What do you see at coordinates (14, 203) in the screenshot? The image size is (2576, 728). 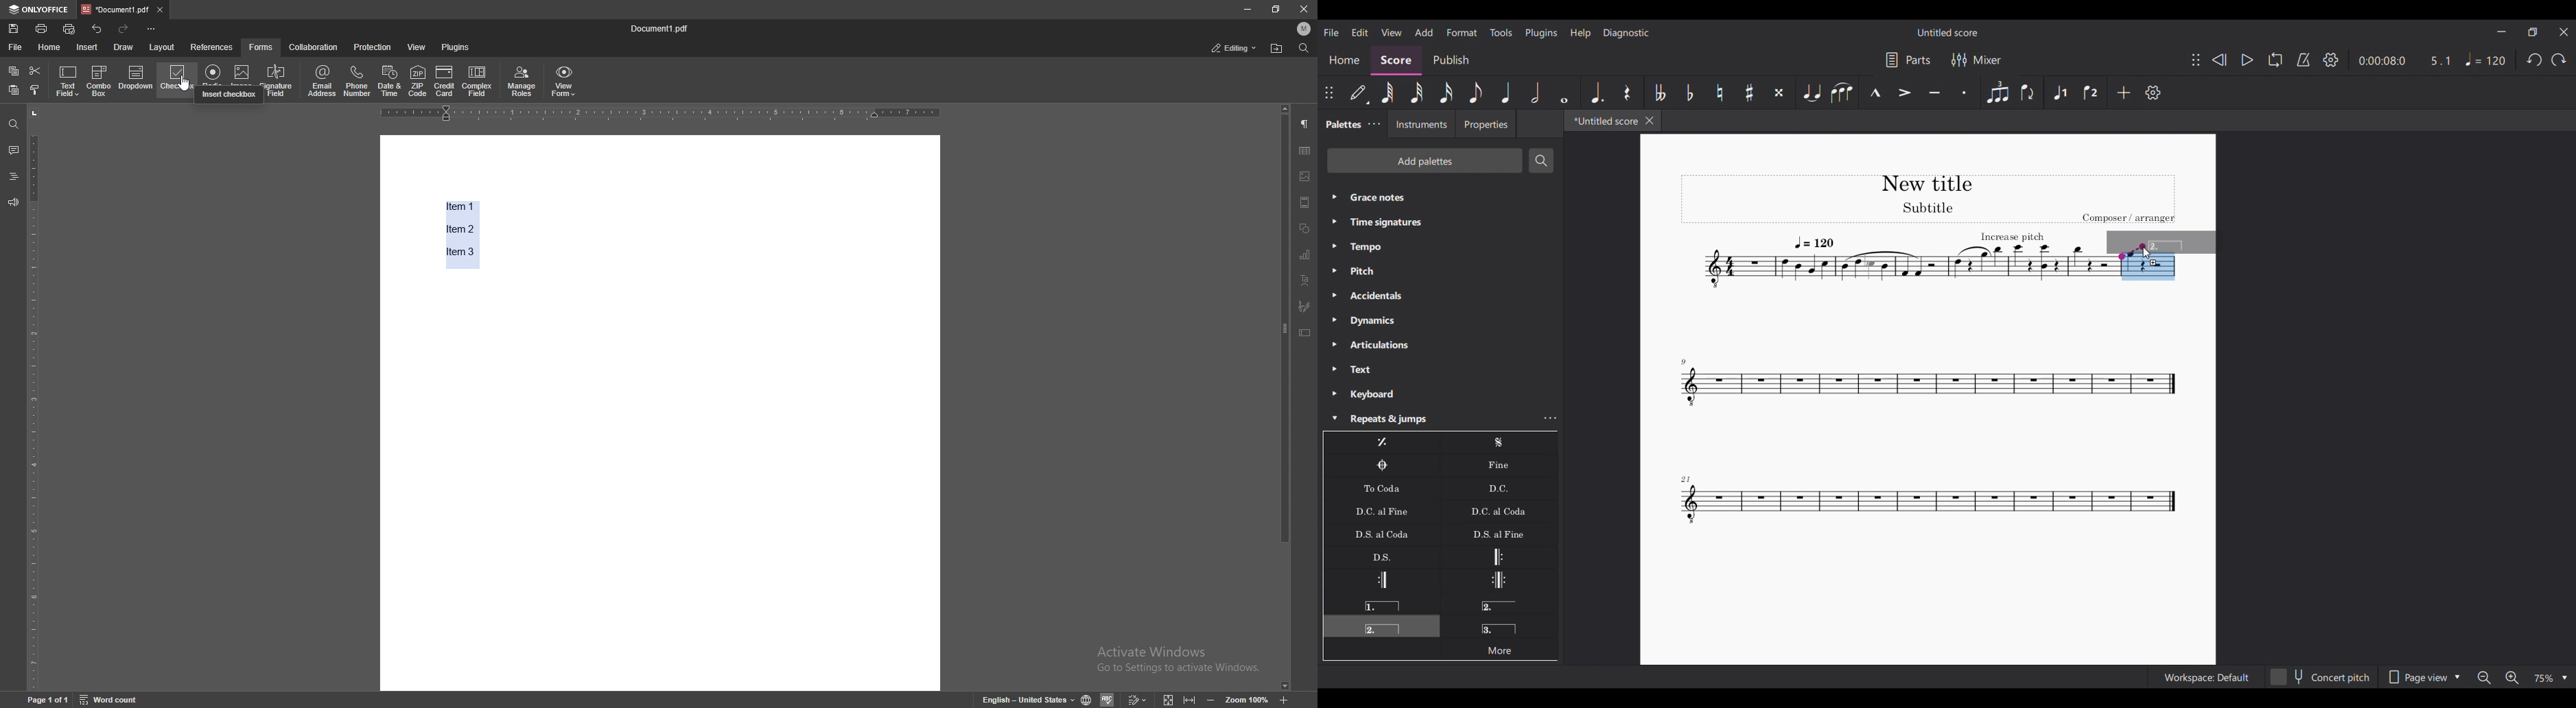 I see `feedback` at bounding box center [14, 203].